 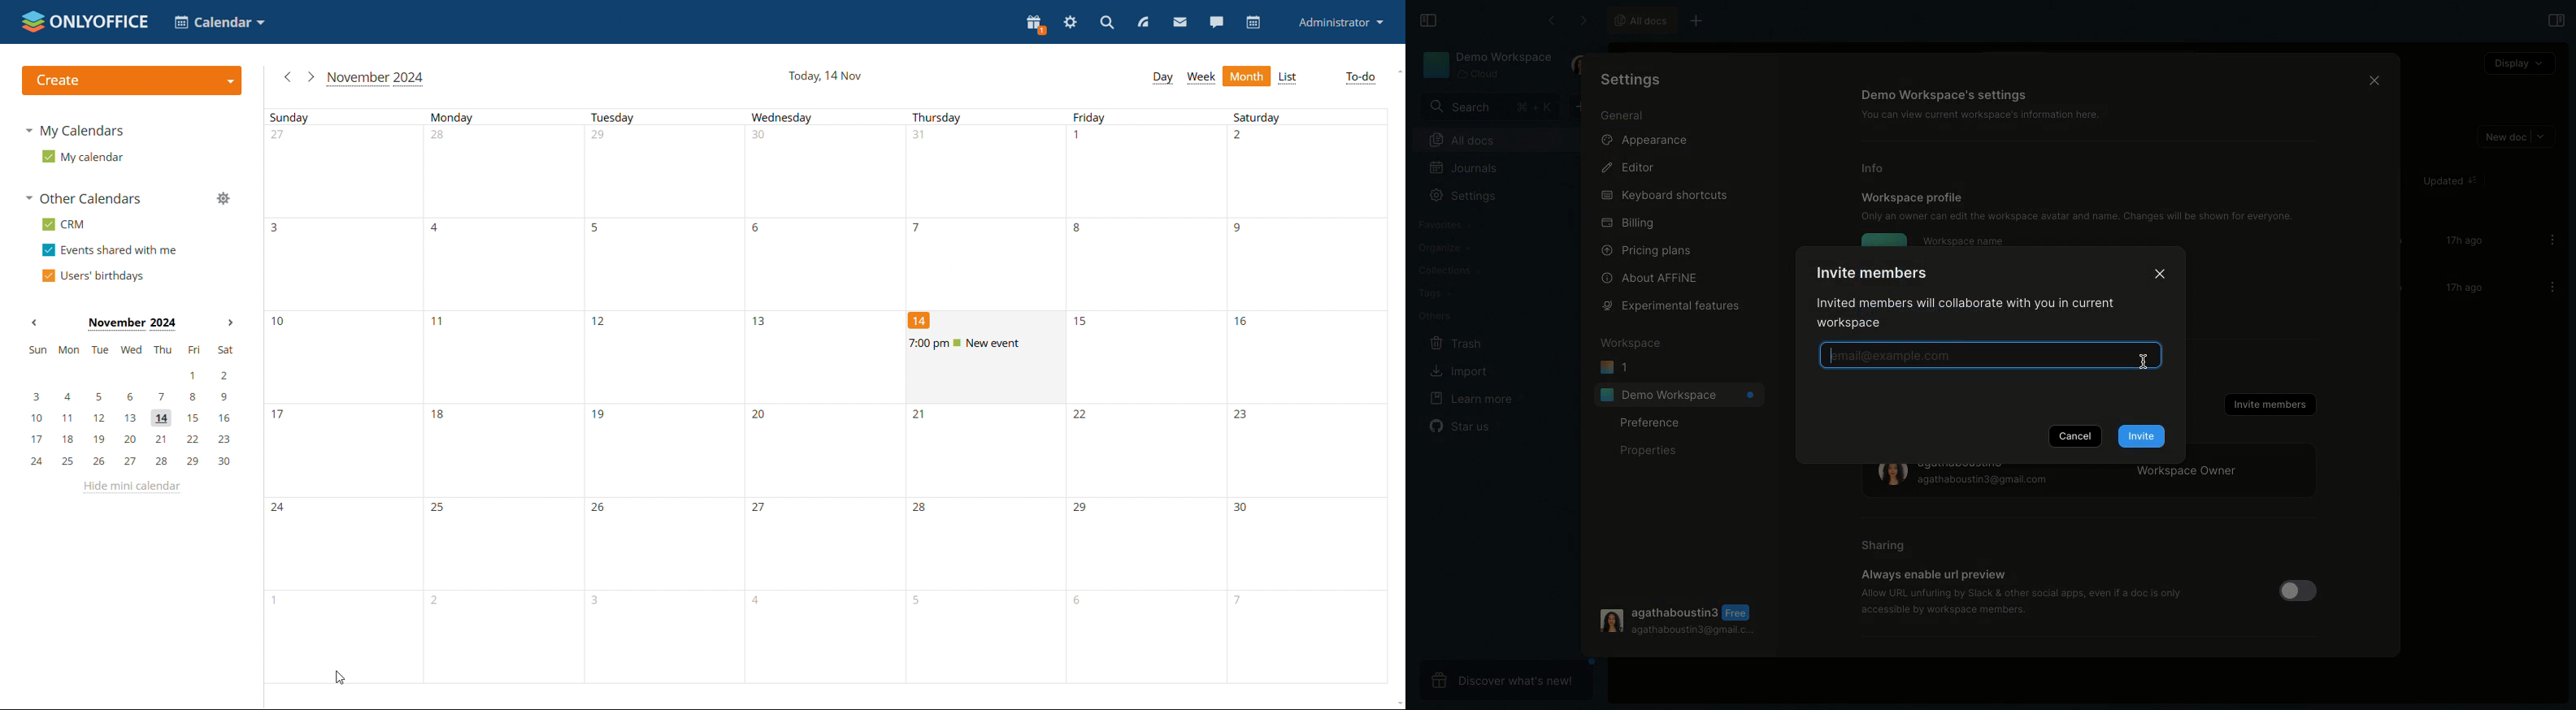 What do you see at coordinates (2461, 288) in the screenshot?
I see `17h ago` at bounding box center [2461, 288].